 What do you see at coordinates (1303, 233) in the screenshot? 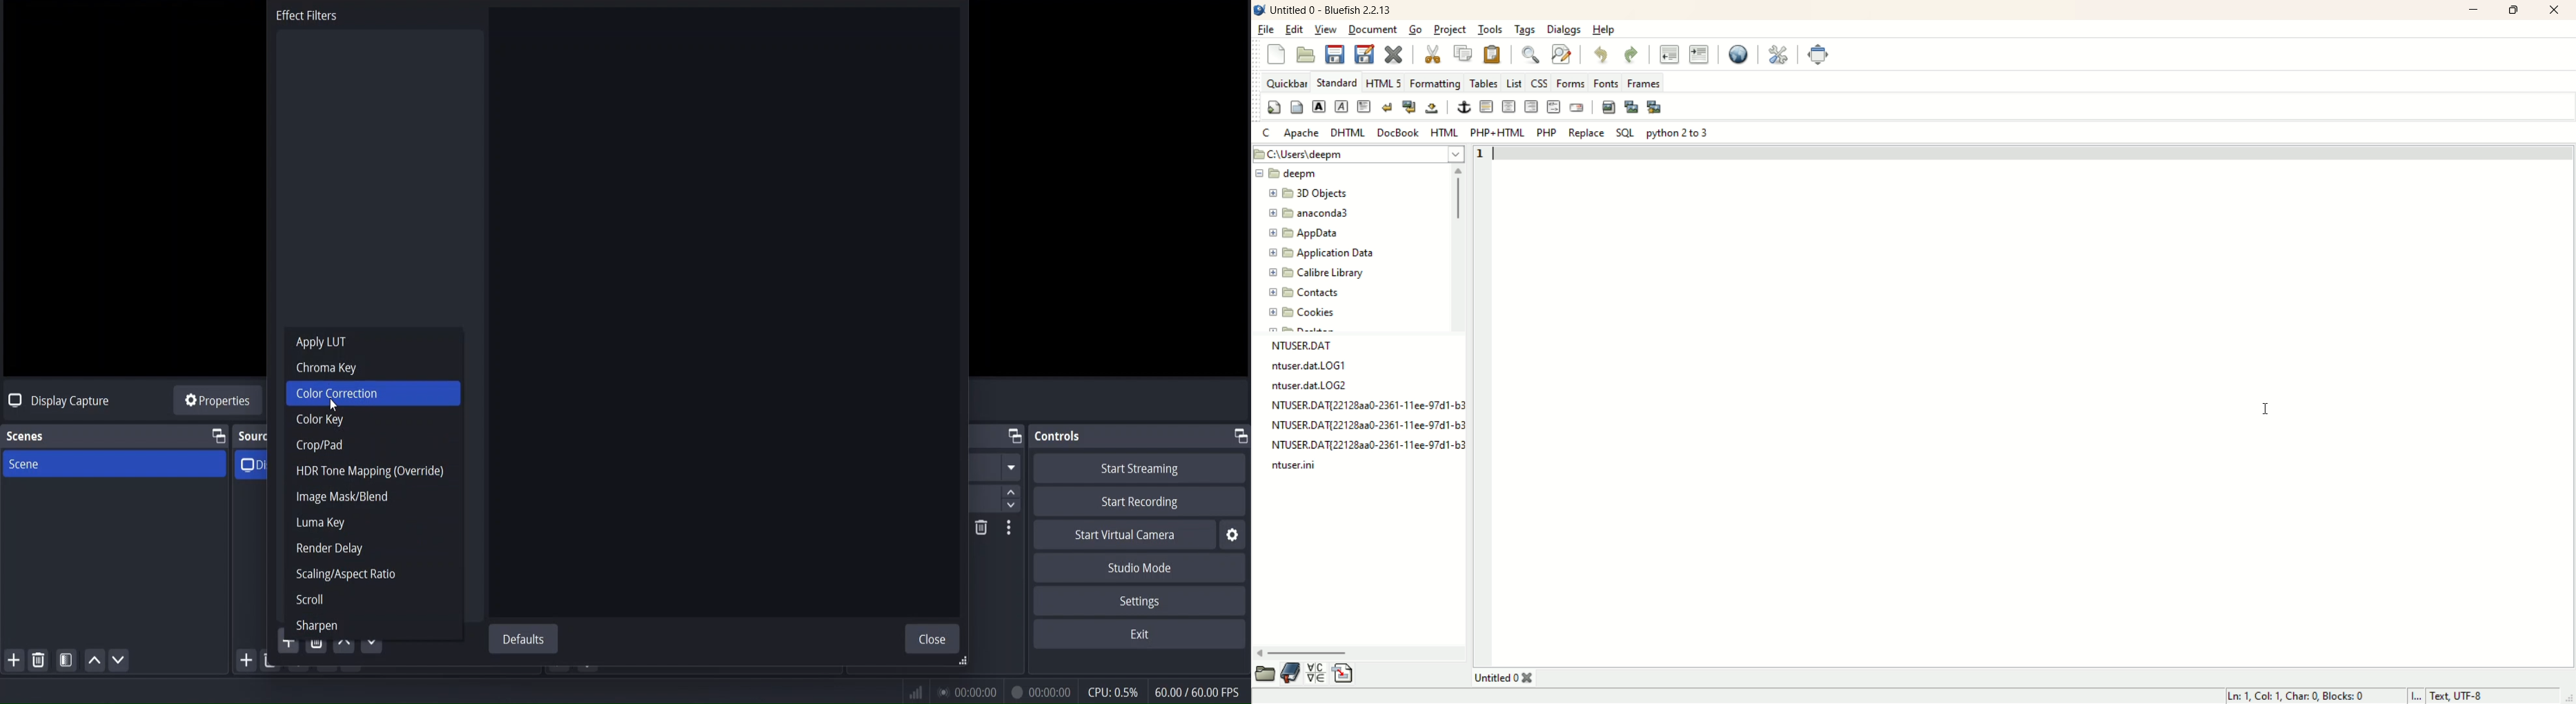
I see `appdata` at bounding box center [1303, 233].